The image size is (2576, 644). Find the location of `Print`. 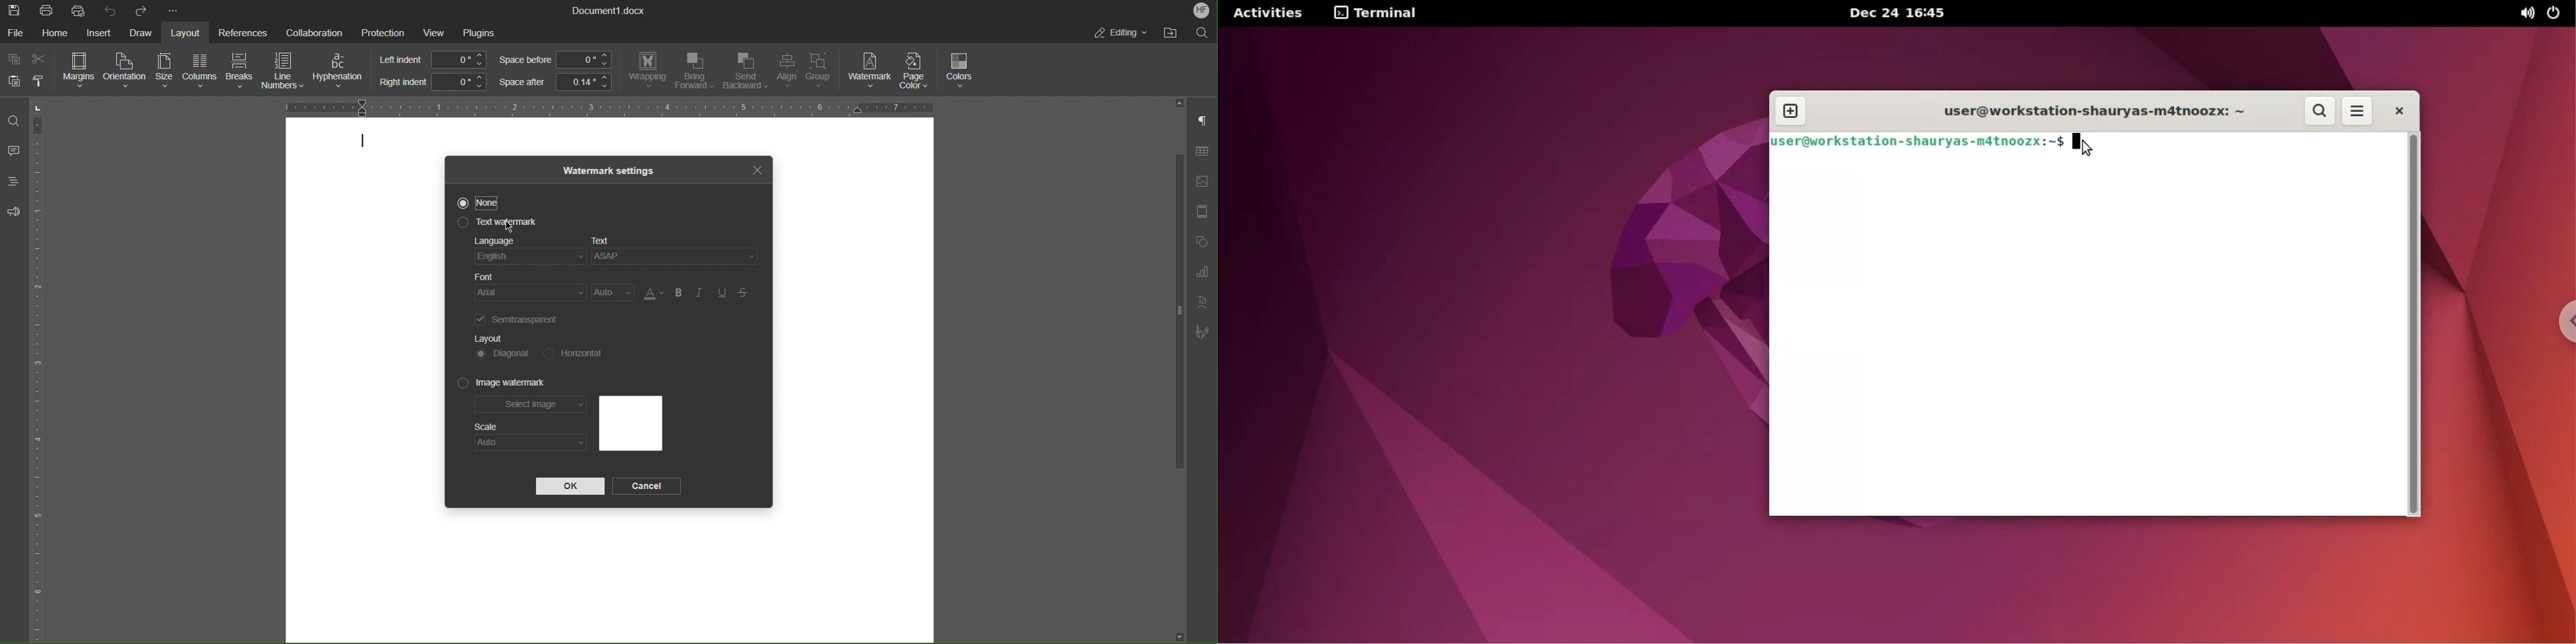

Print is located at coordinates (48, 11).